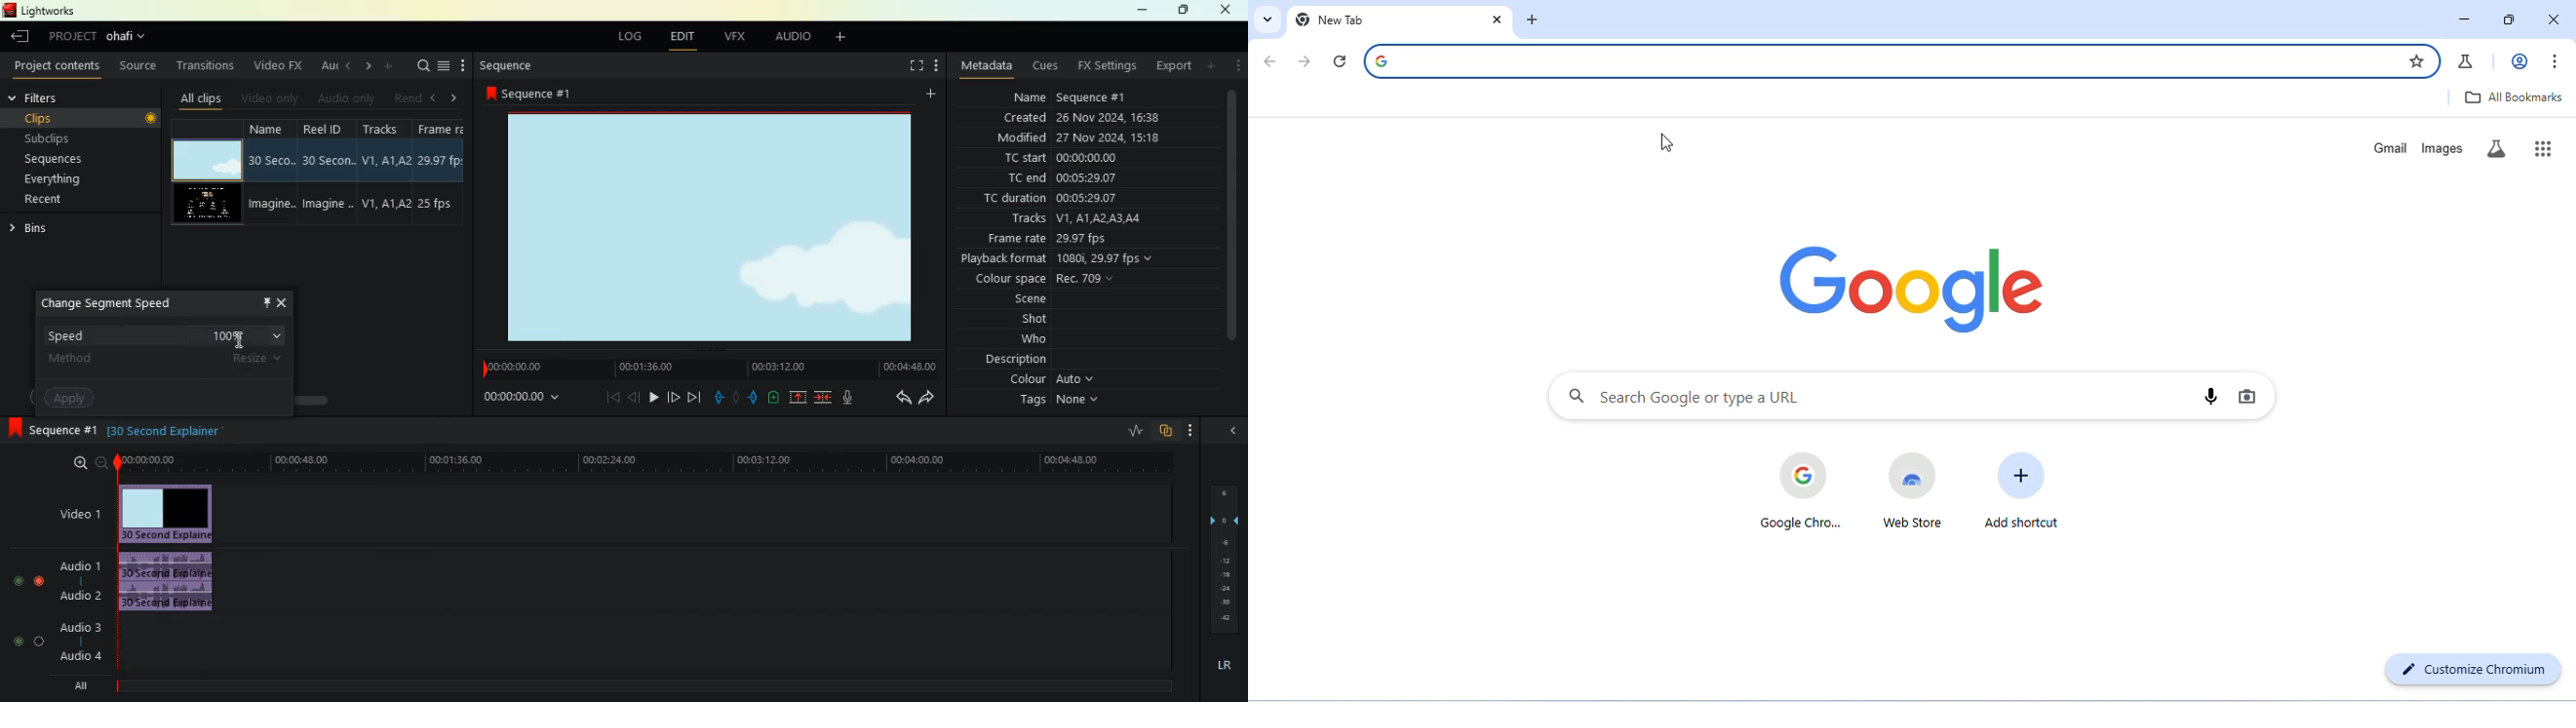 The image size is (2576, 728). What do you see at coordinates (1221, 559) in the screenshot?
I see `layers` at bounding box center [1221, 559].